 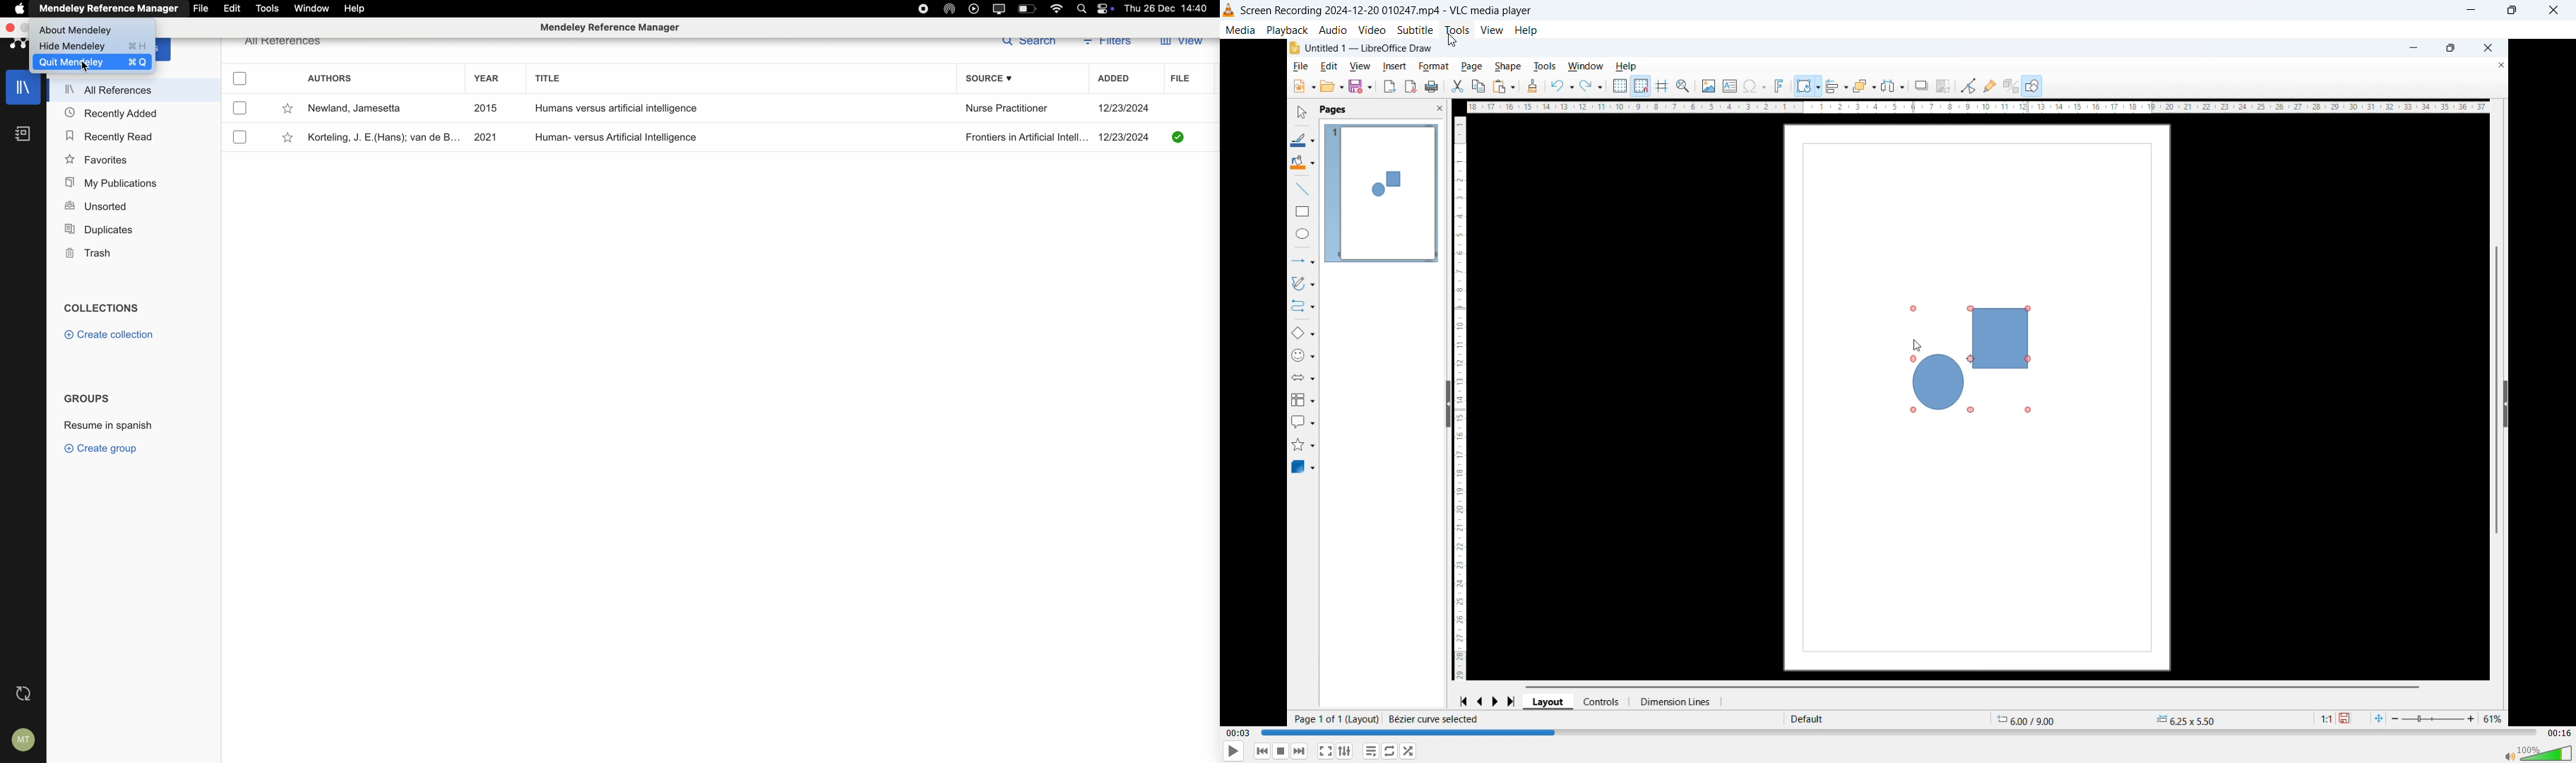 I want to click on view, so click(x=1492, y=30).